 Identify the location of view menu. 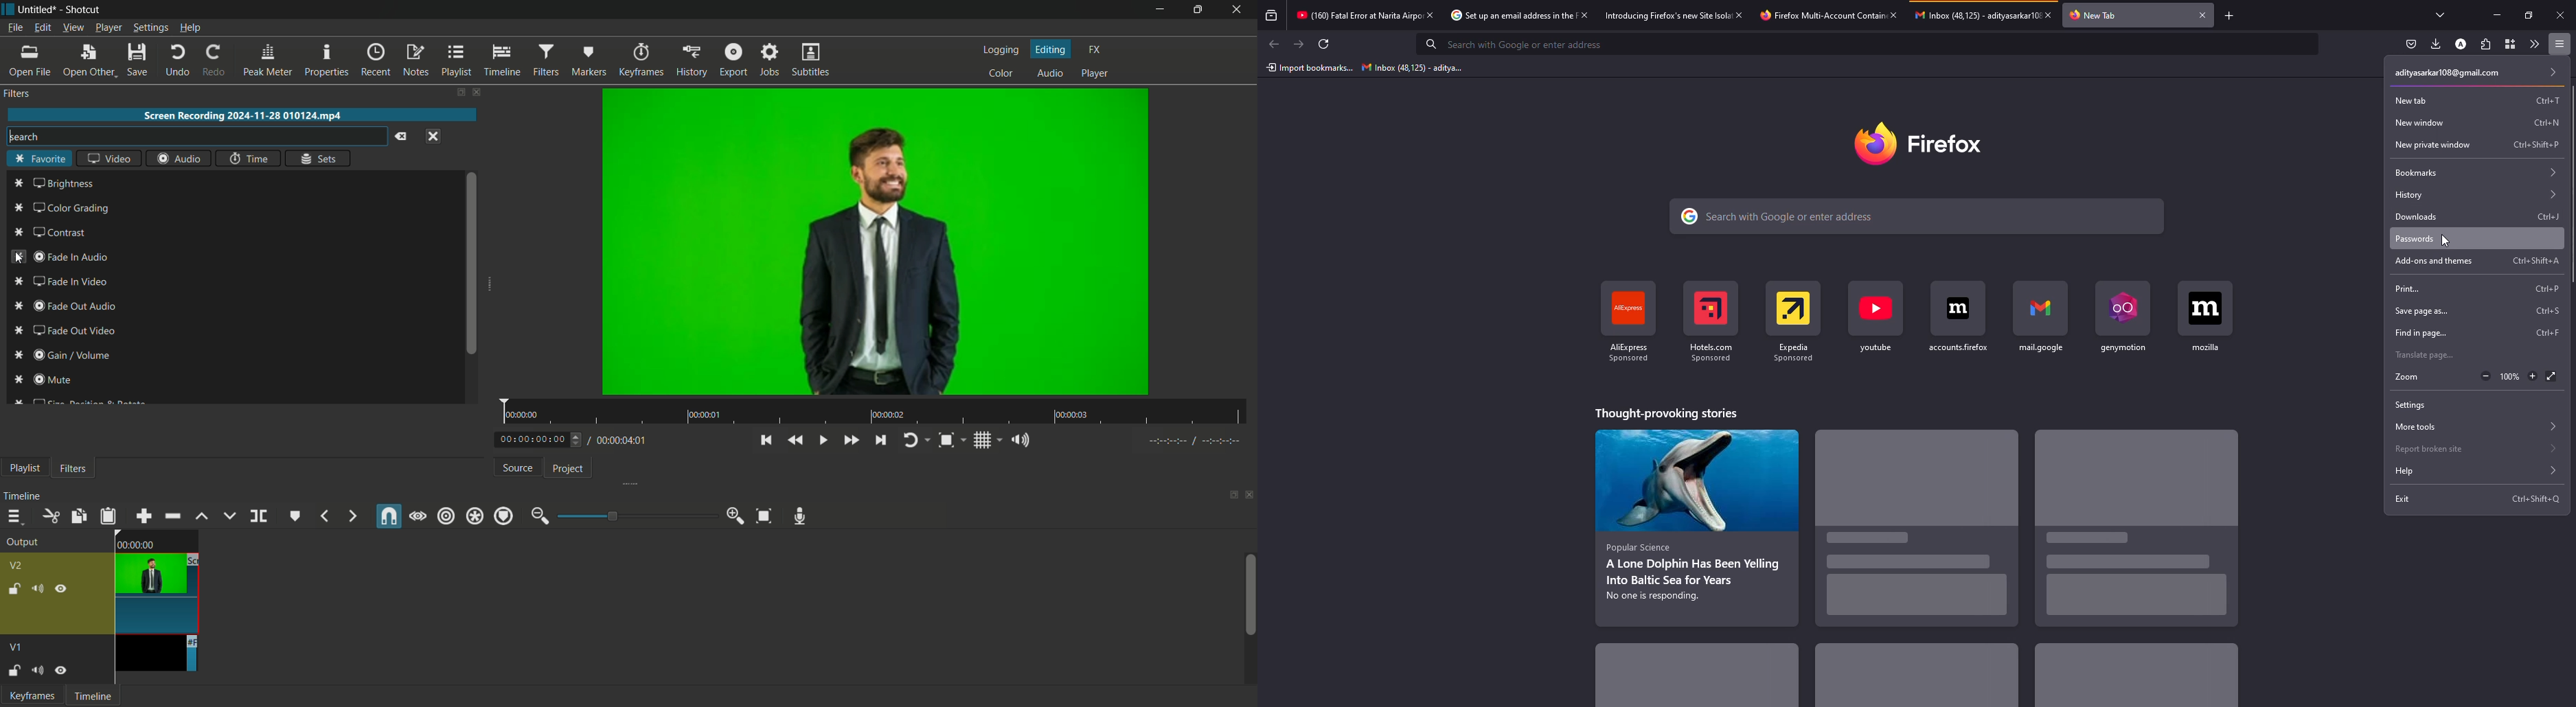
(73, 28).